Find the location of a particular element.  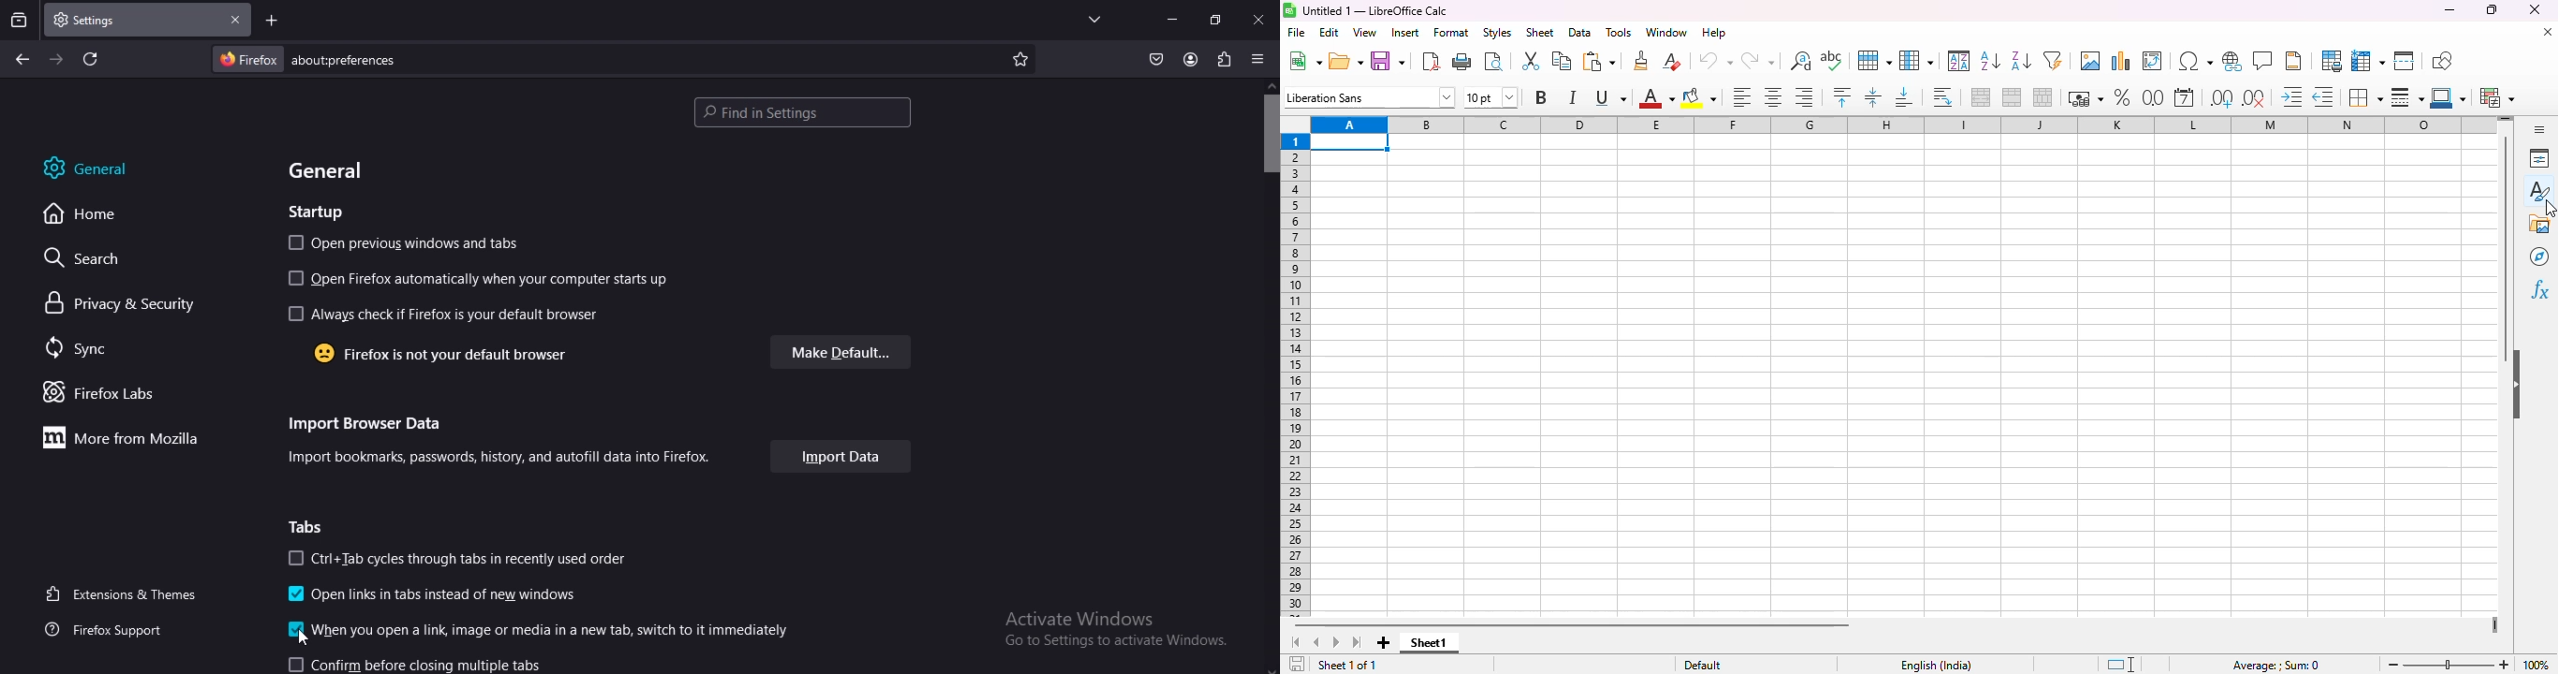

scrollbar is located at coordinates (1268, 129).